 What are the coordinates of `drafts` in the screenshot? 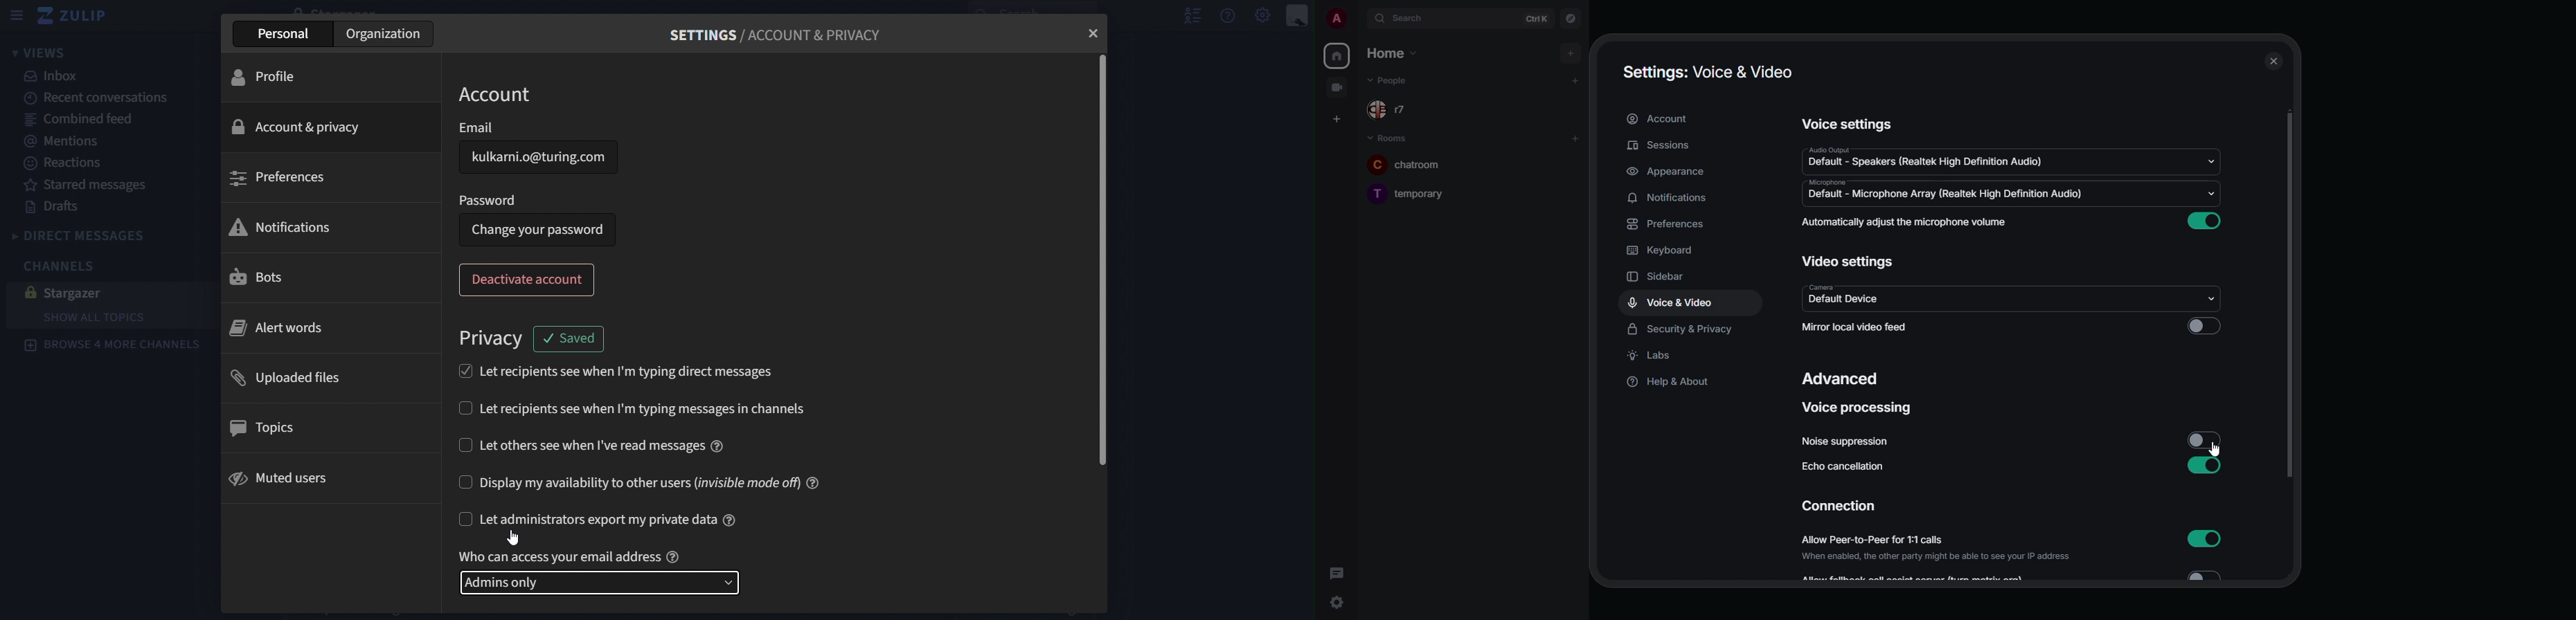 It's located at (53, 206).